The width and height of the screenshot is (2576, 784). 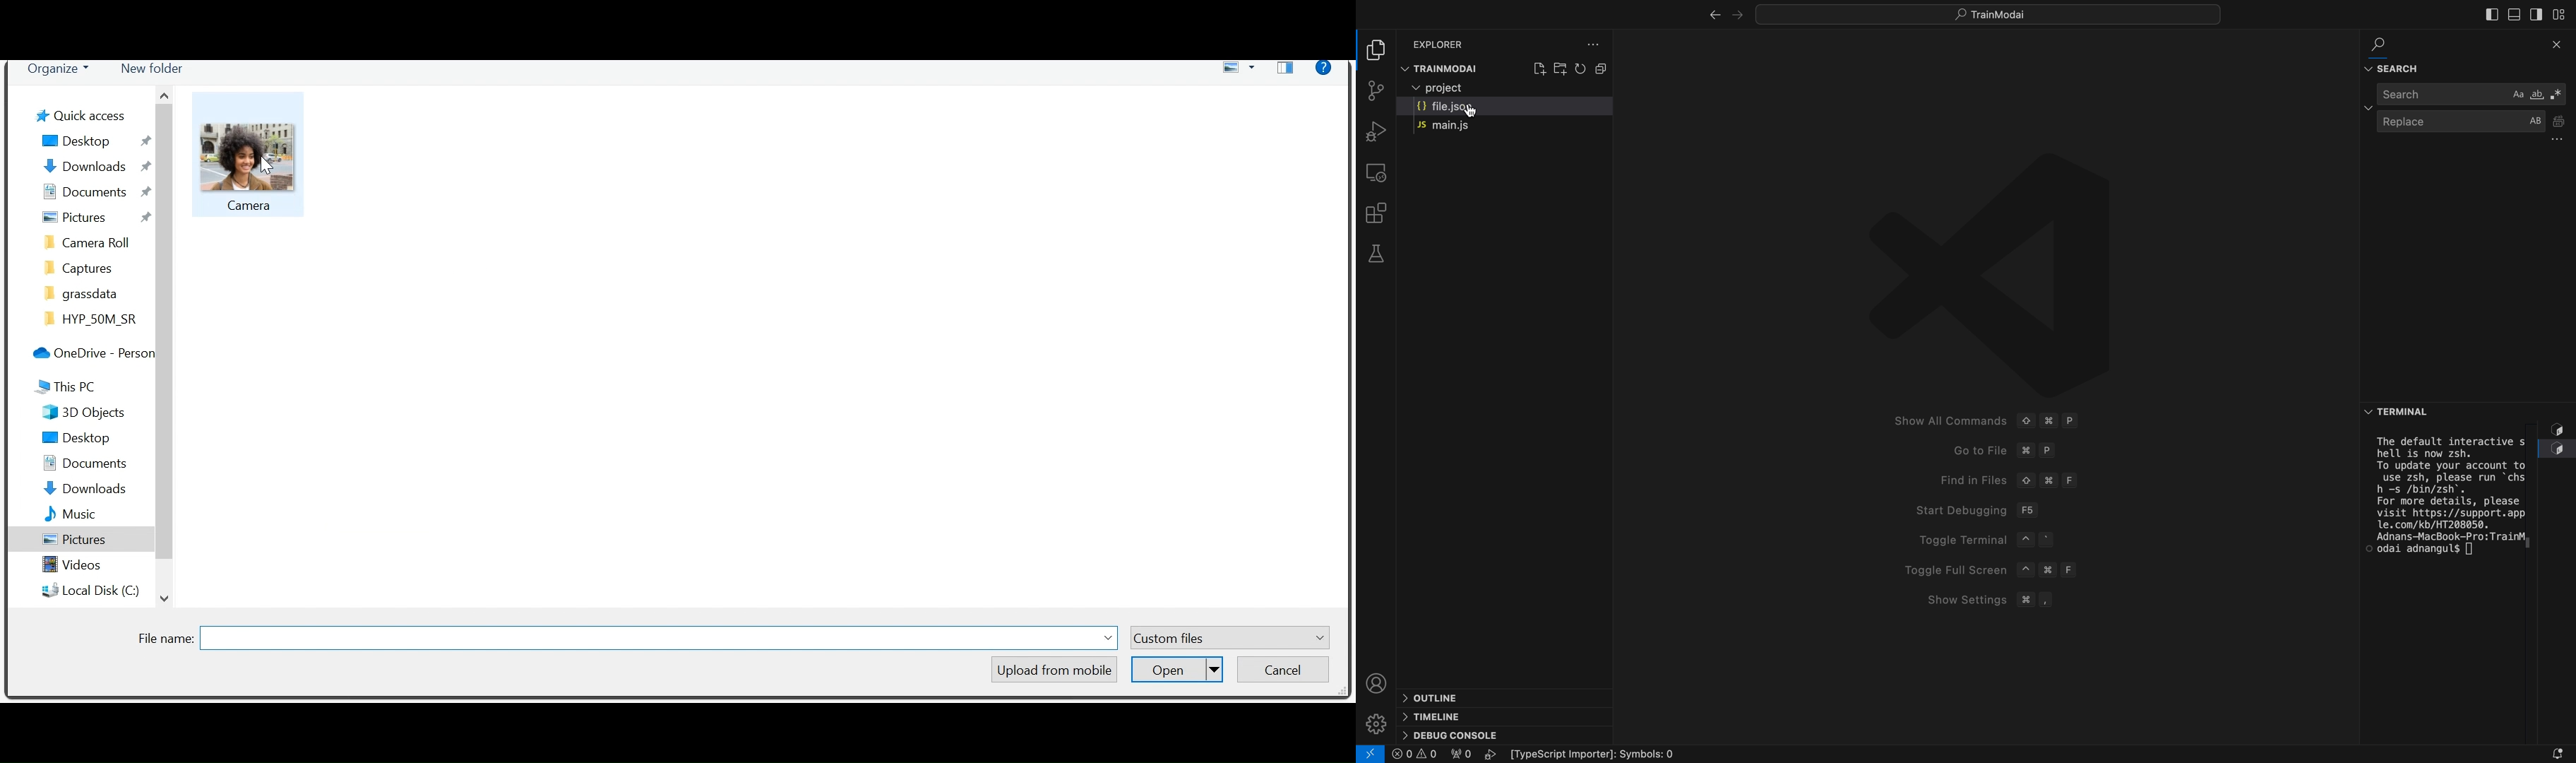 What do you see at coordinates (1969, 379) in the screenshot?
I see `Show All Commands © %¥ P
Goto File %# P
Find in Files © %# F
Start Debugging F5
Toggle Terminal ~ °
Toggle Full Screen ~ # F
Show Settings # ,` at bounding box center [1969, 379].